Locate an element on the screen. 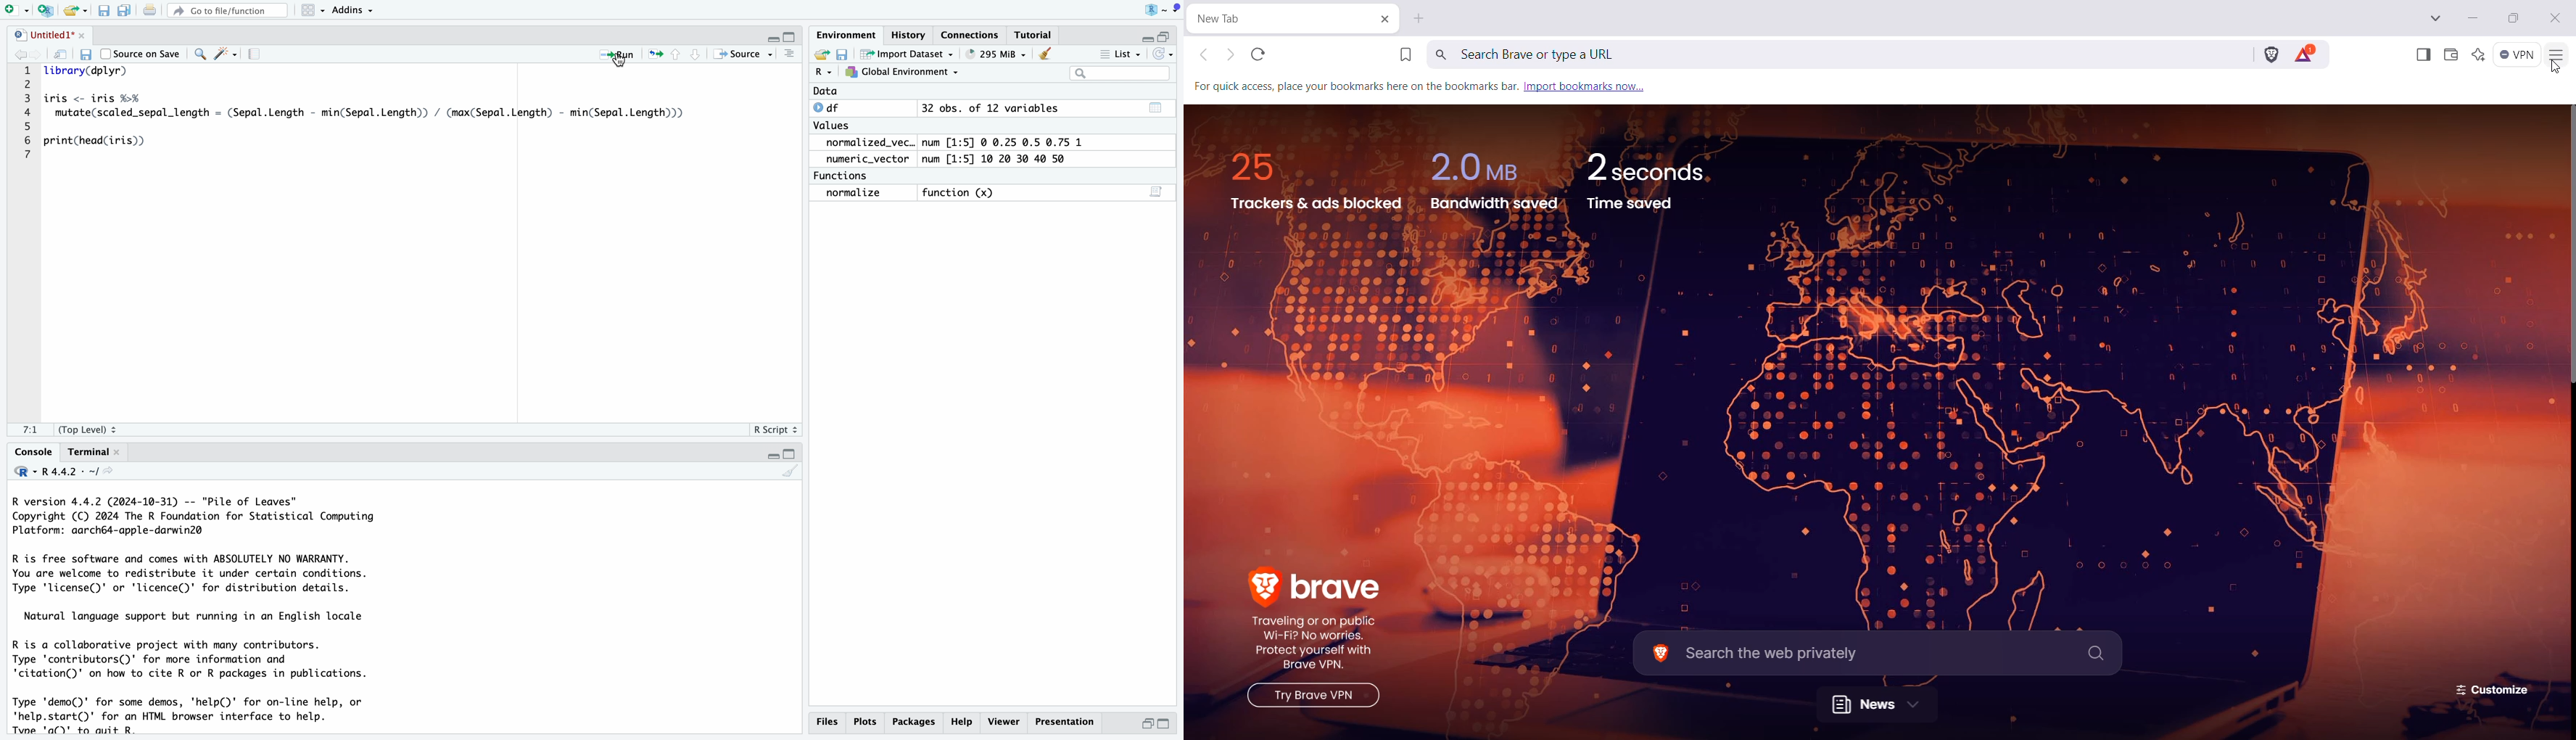  function (x) is located at coordinates (962, 194).